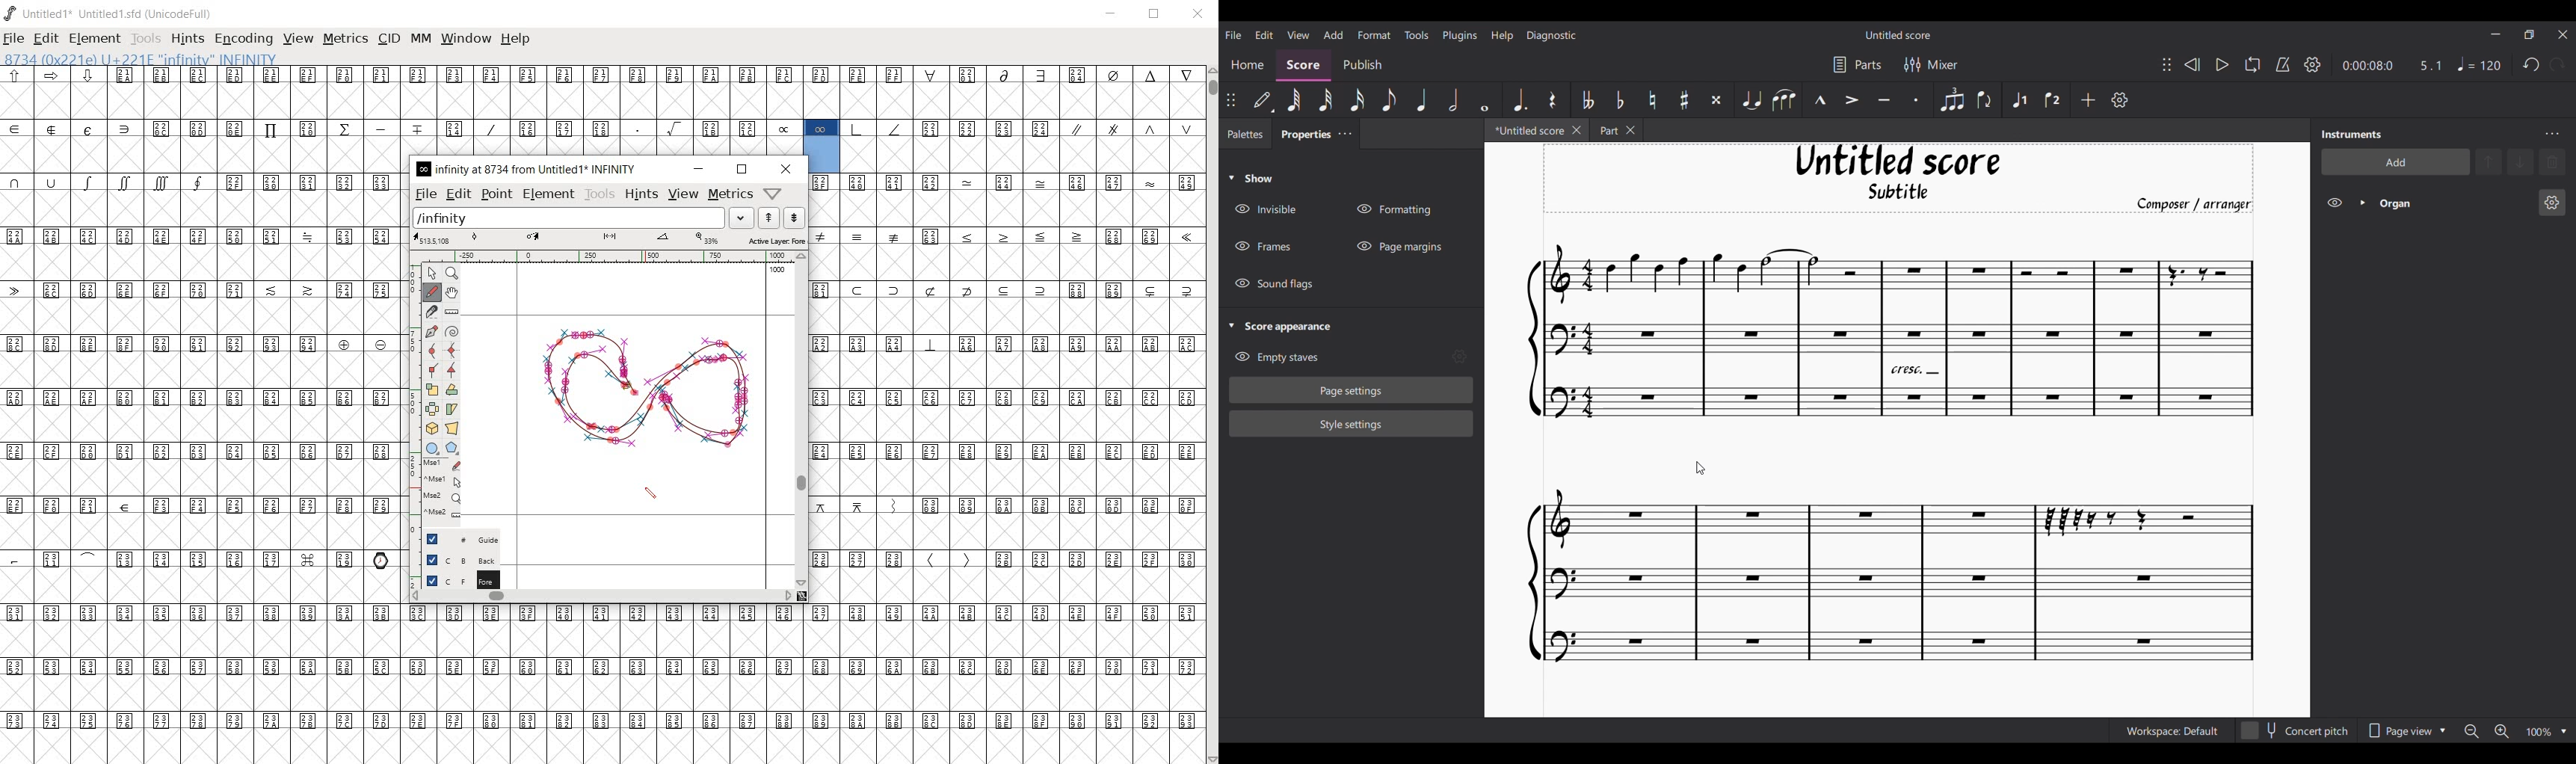  I want to click on small letters a b, so click(1191, 182).